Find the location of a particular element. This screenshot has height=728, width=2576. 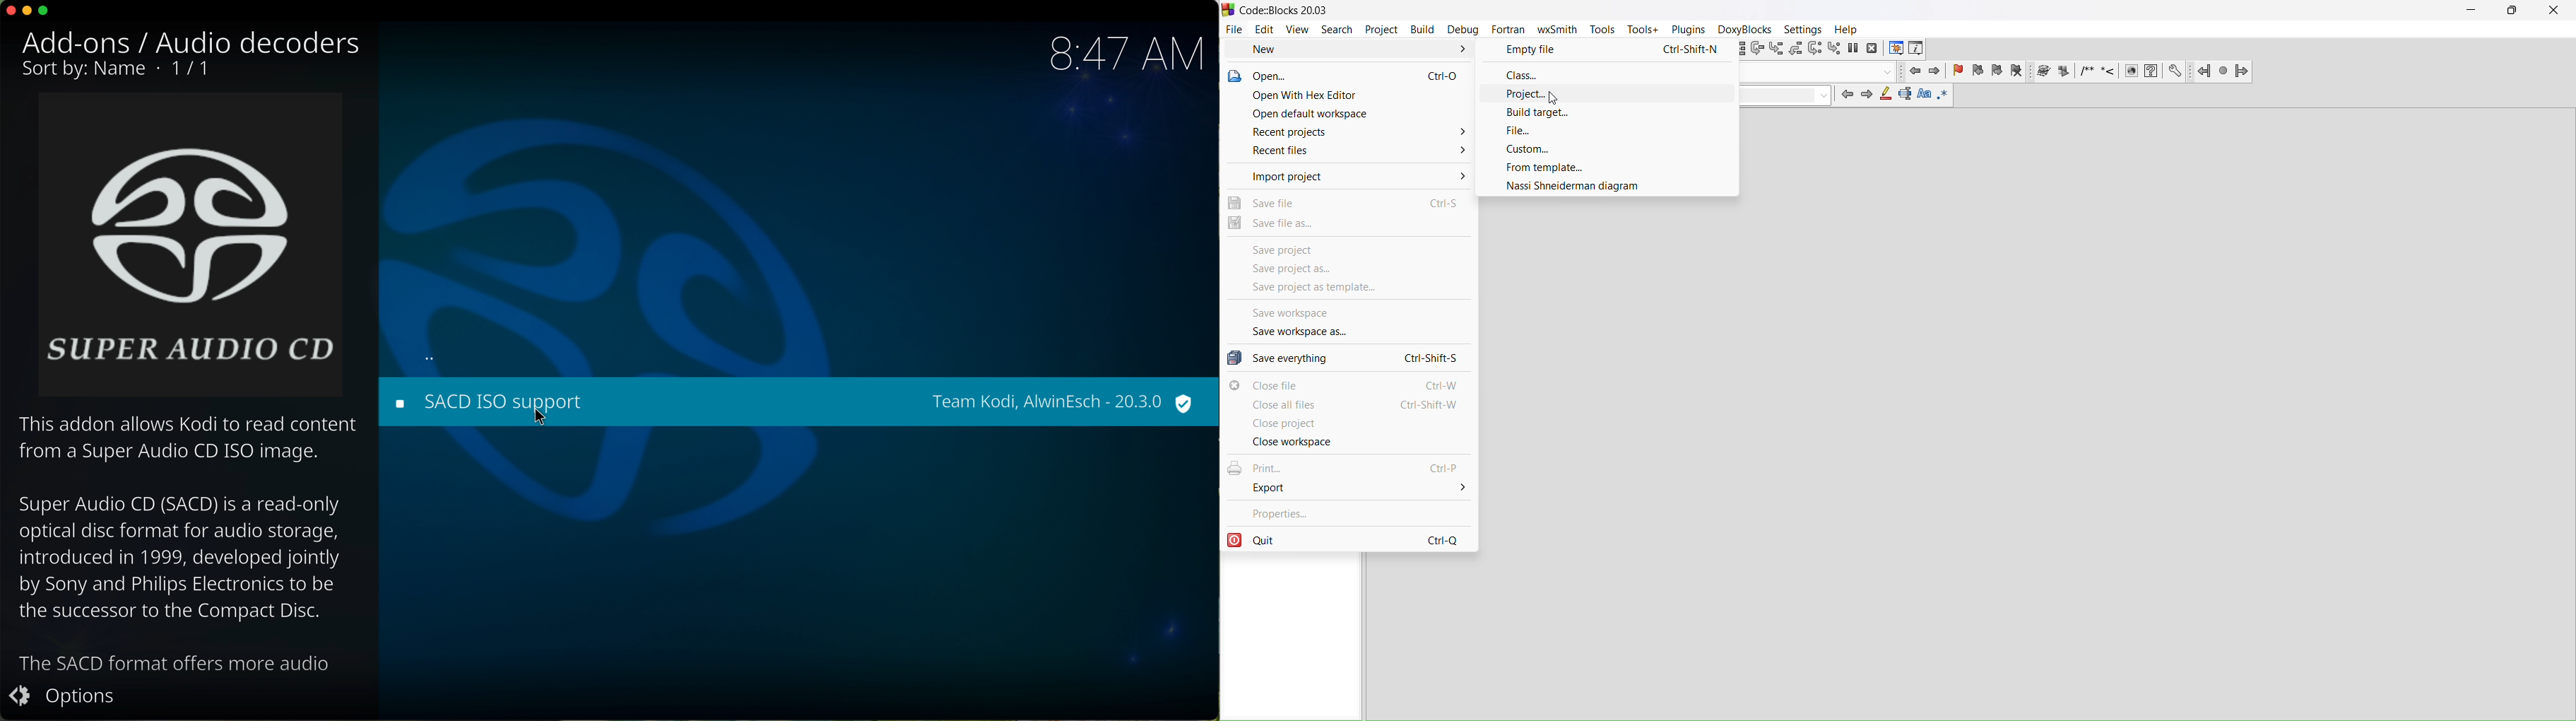

file is located at coordinates (1607, 131).